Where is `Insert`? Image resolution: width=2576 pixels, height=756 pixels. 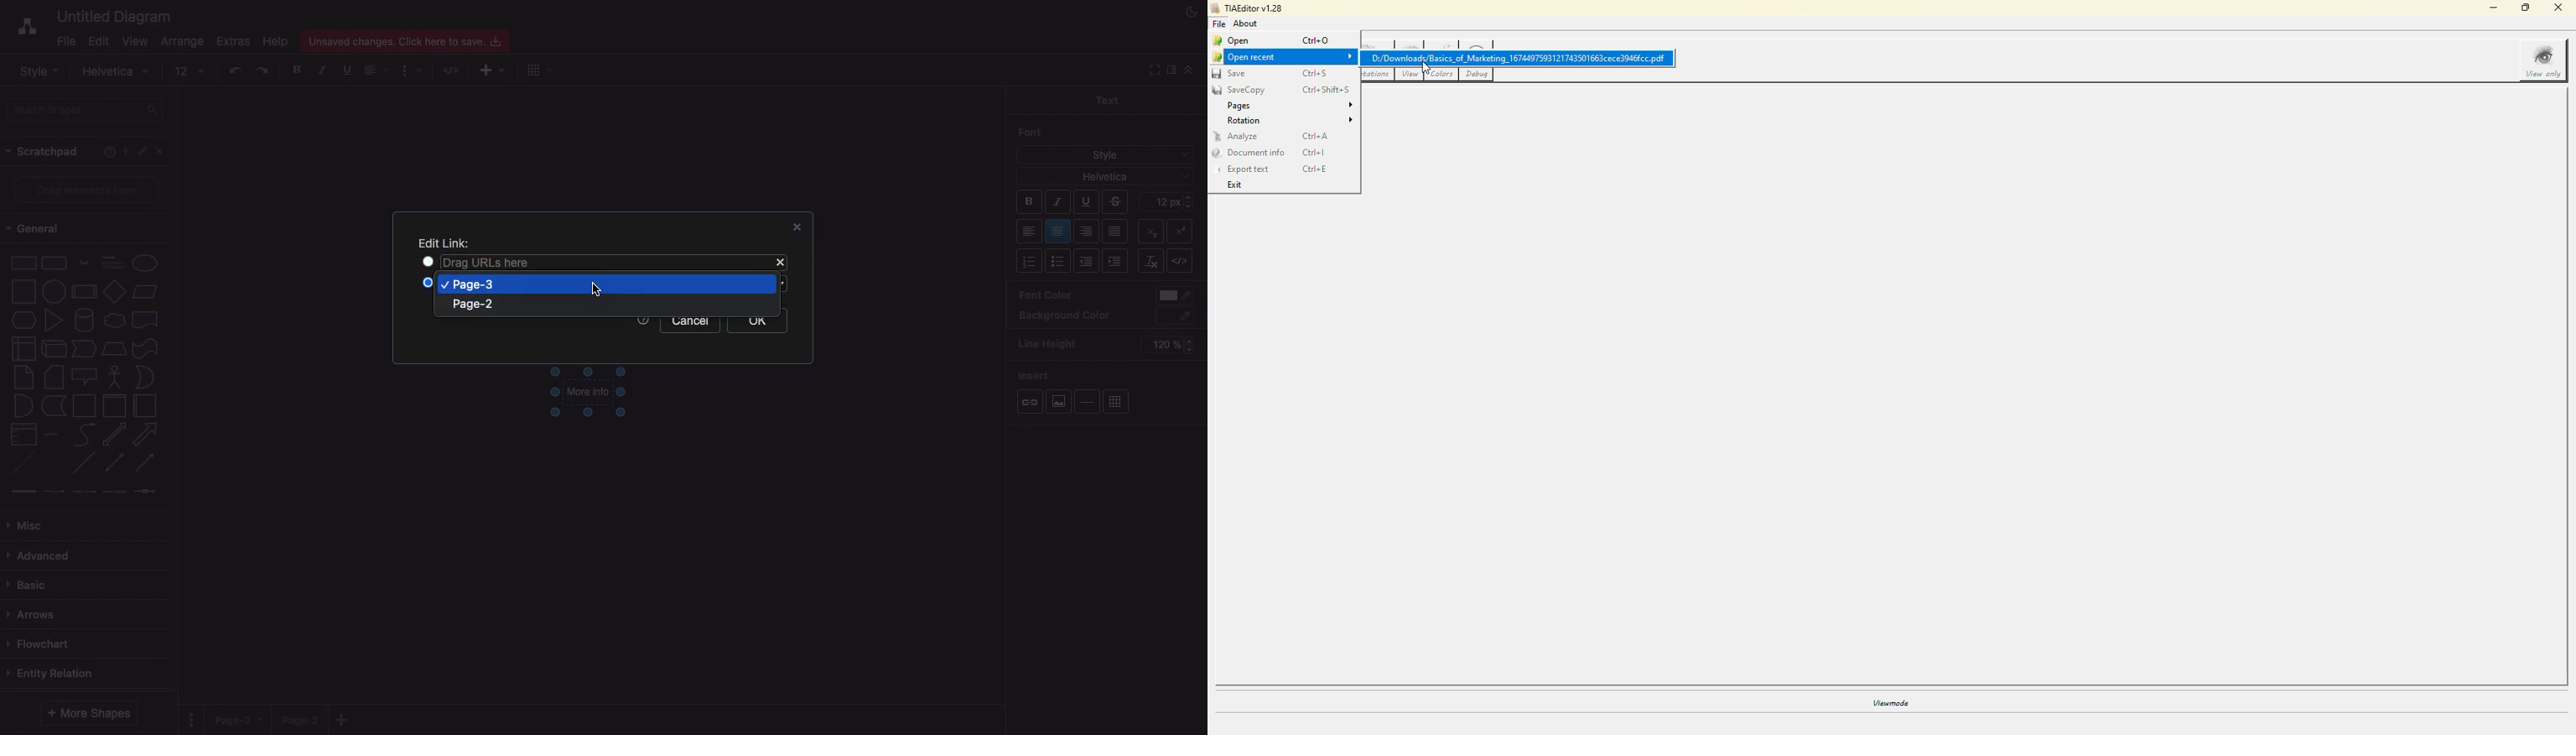 Insert is located at coordinates (1035, 373).